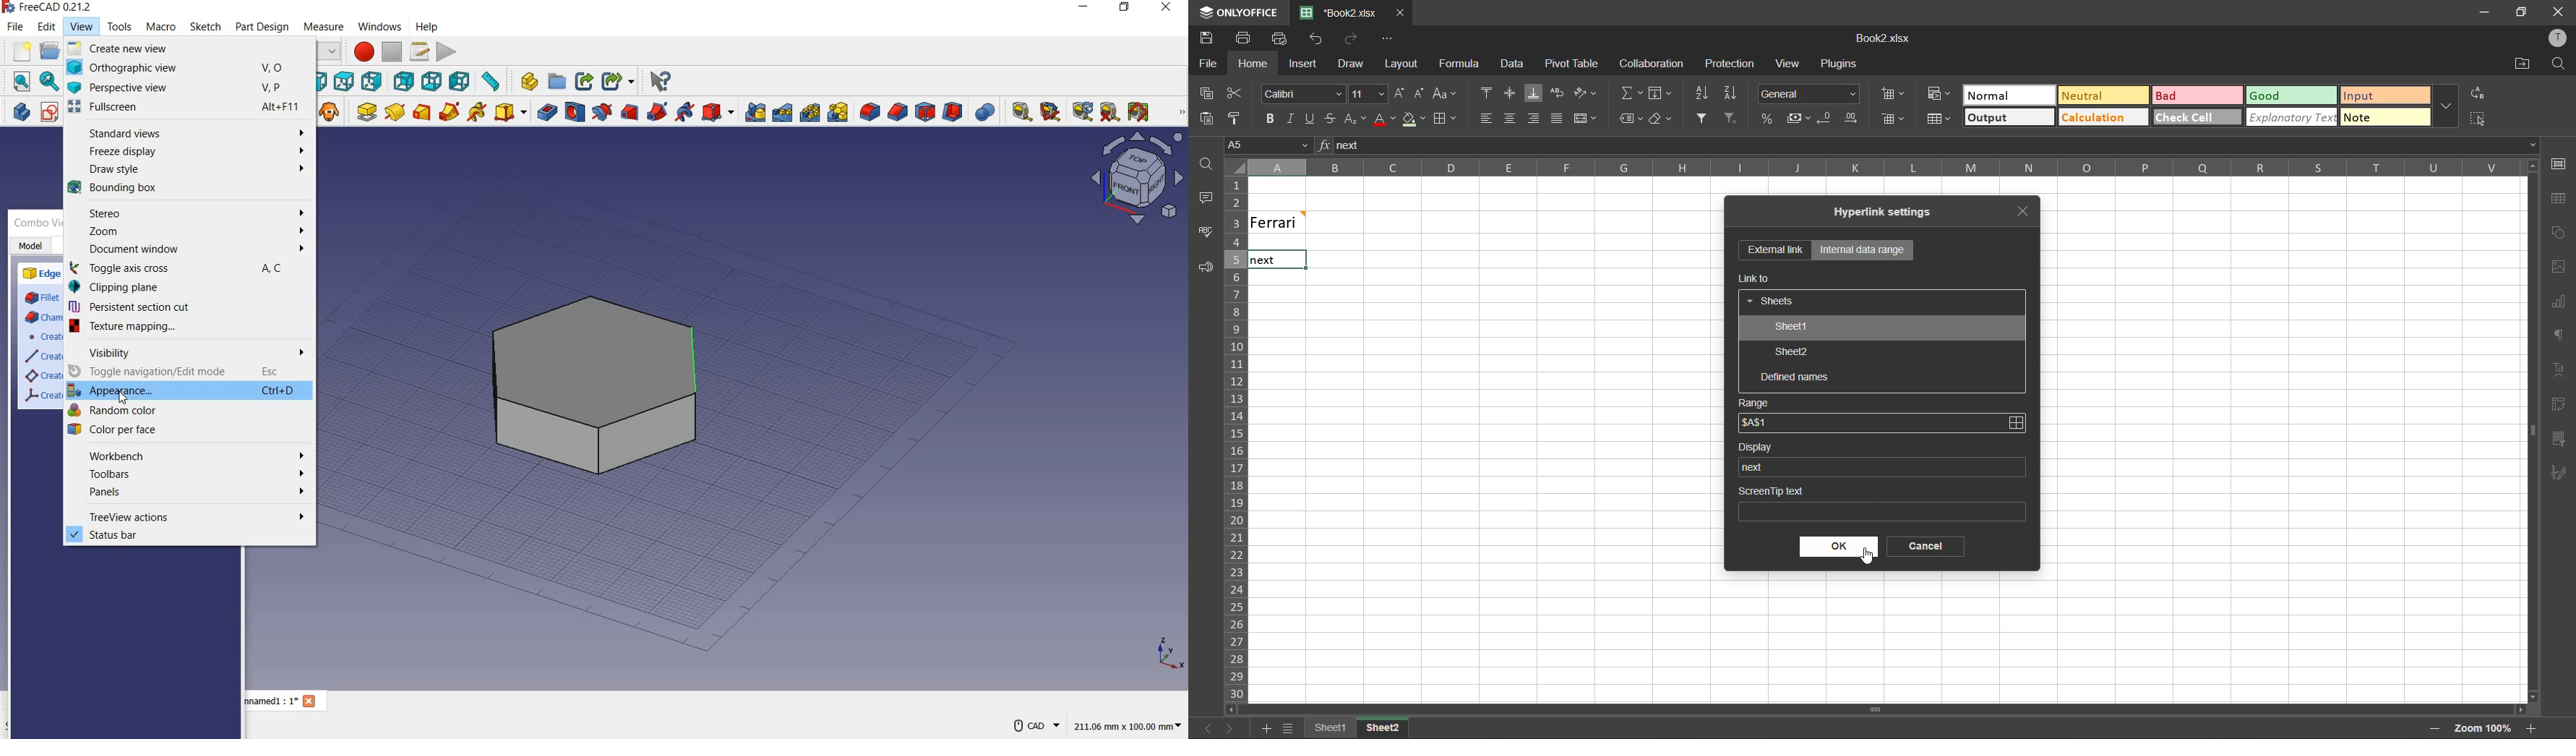  Describe the element at coordinates (2290, 119) in the screenshot. I see `explanatory text` at that location.